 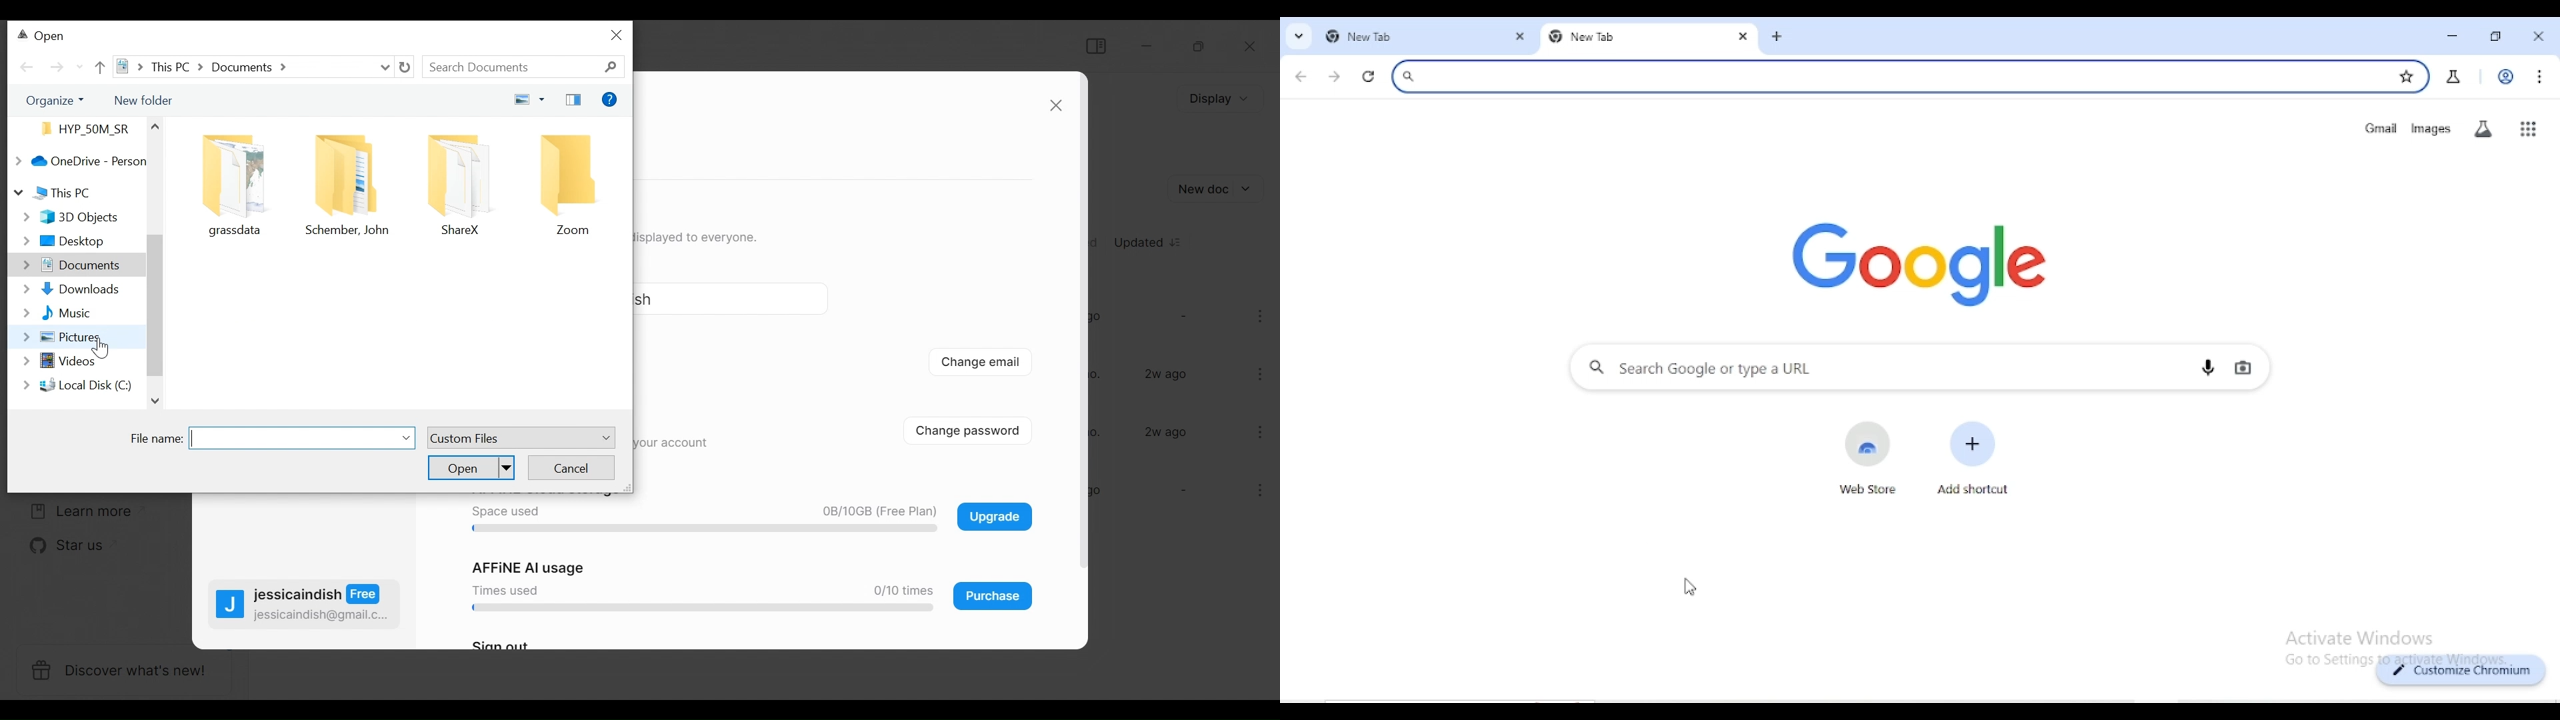 What do you see at coordinates (993, 596) in the screenshot?
I see `Purchase` at bounding box center [993, 596].